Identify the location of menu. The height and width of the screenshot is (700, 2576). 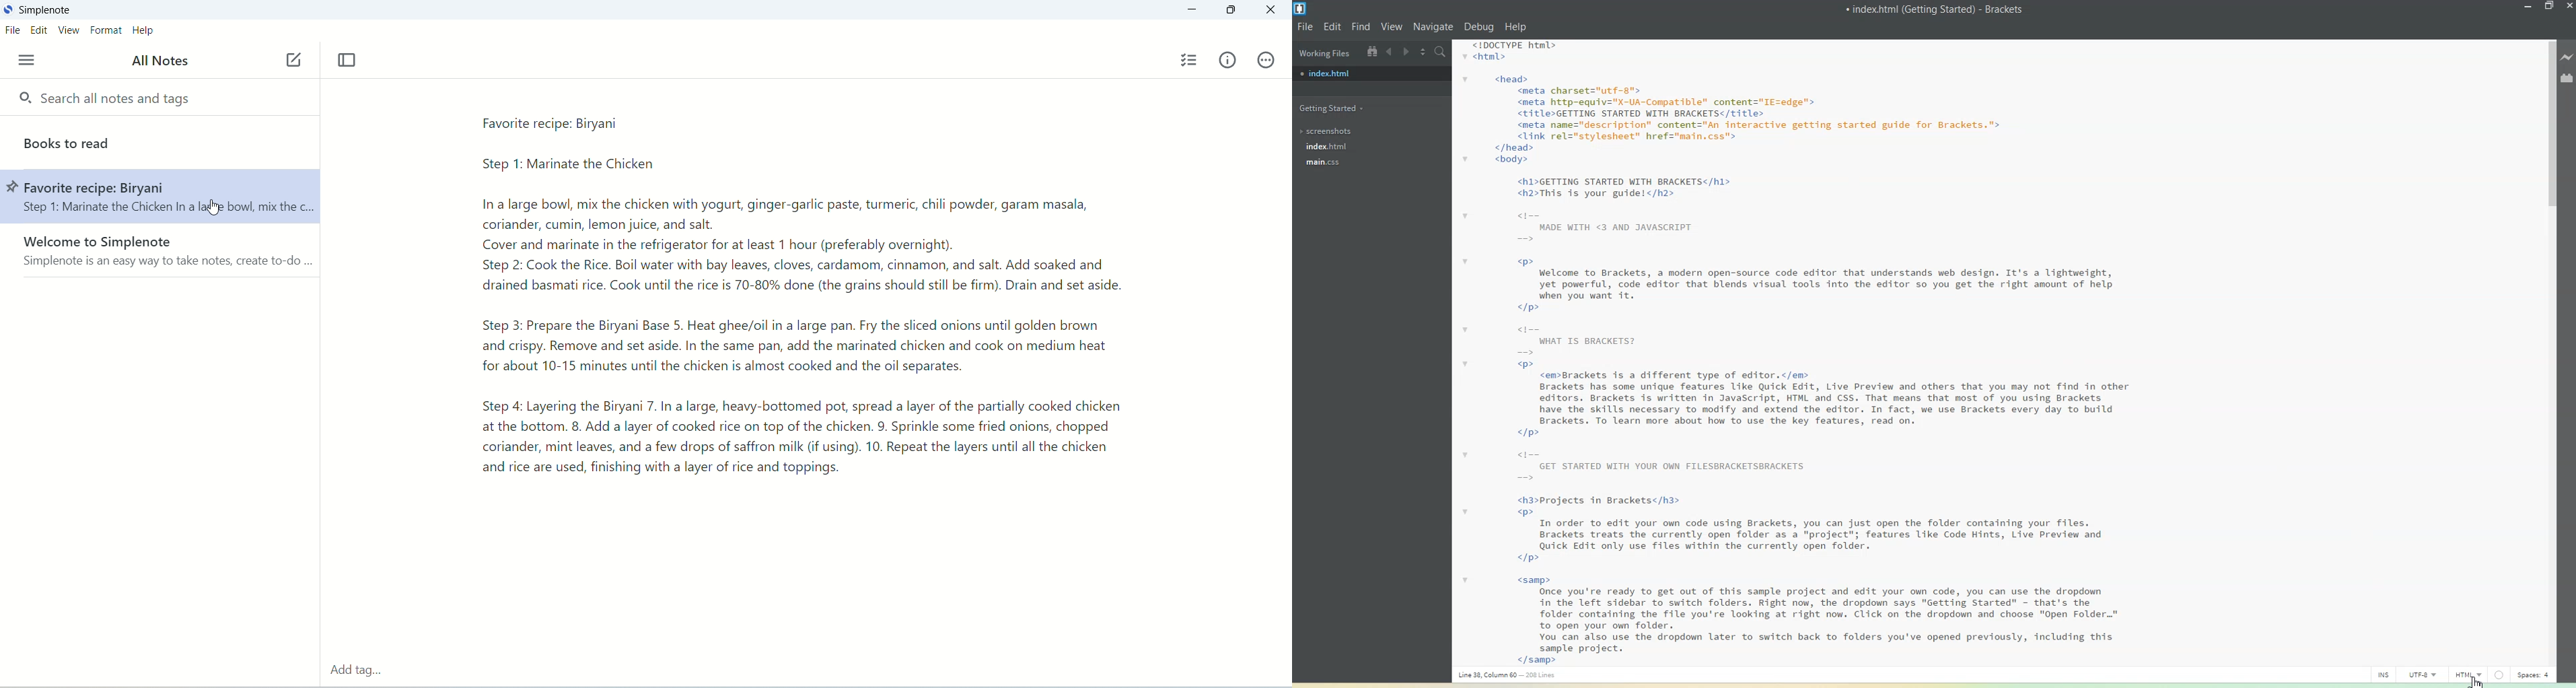
(23, 60).